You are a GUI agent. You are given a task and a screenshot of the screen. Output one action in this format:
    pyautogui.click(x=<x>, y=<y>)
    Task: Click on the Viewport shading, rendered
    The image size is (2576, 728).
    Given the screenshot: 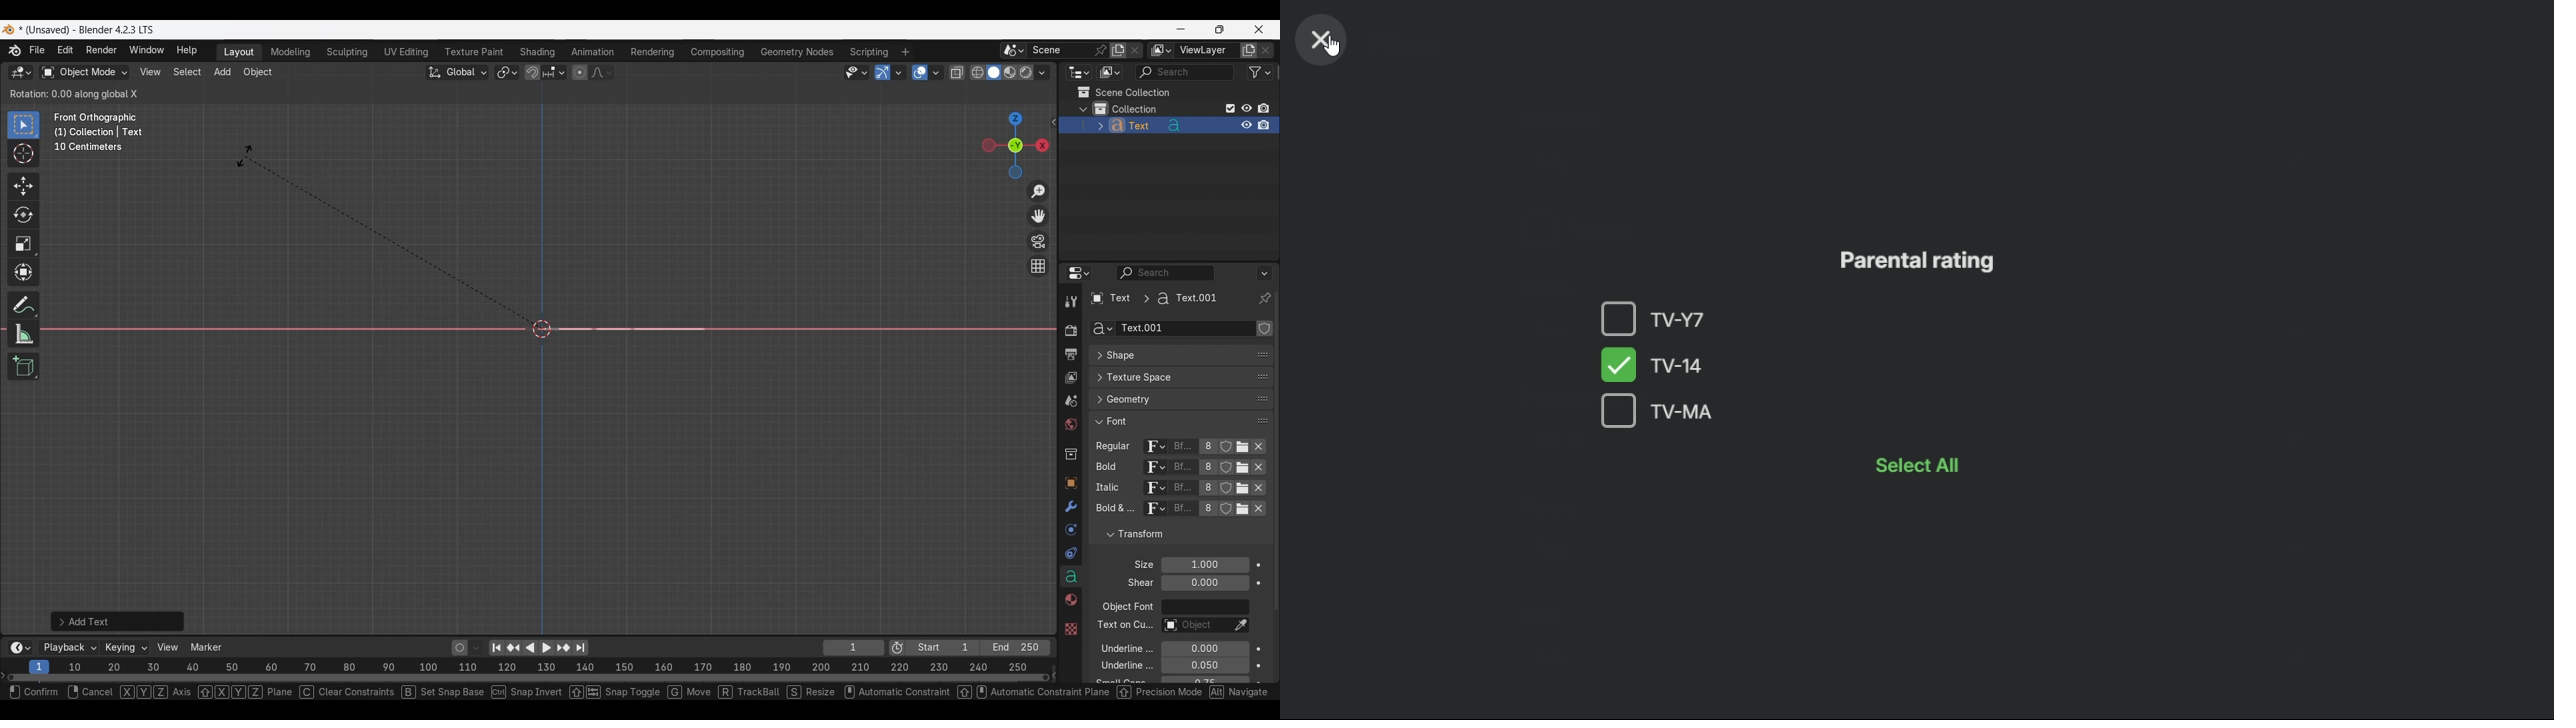 What is the action you would take?
    pyautogui.click(x=1025, y=72)
    